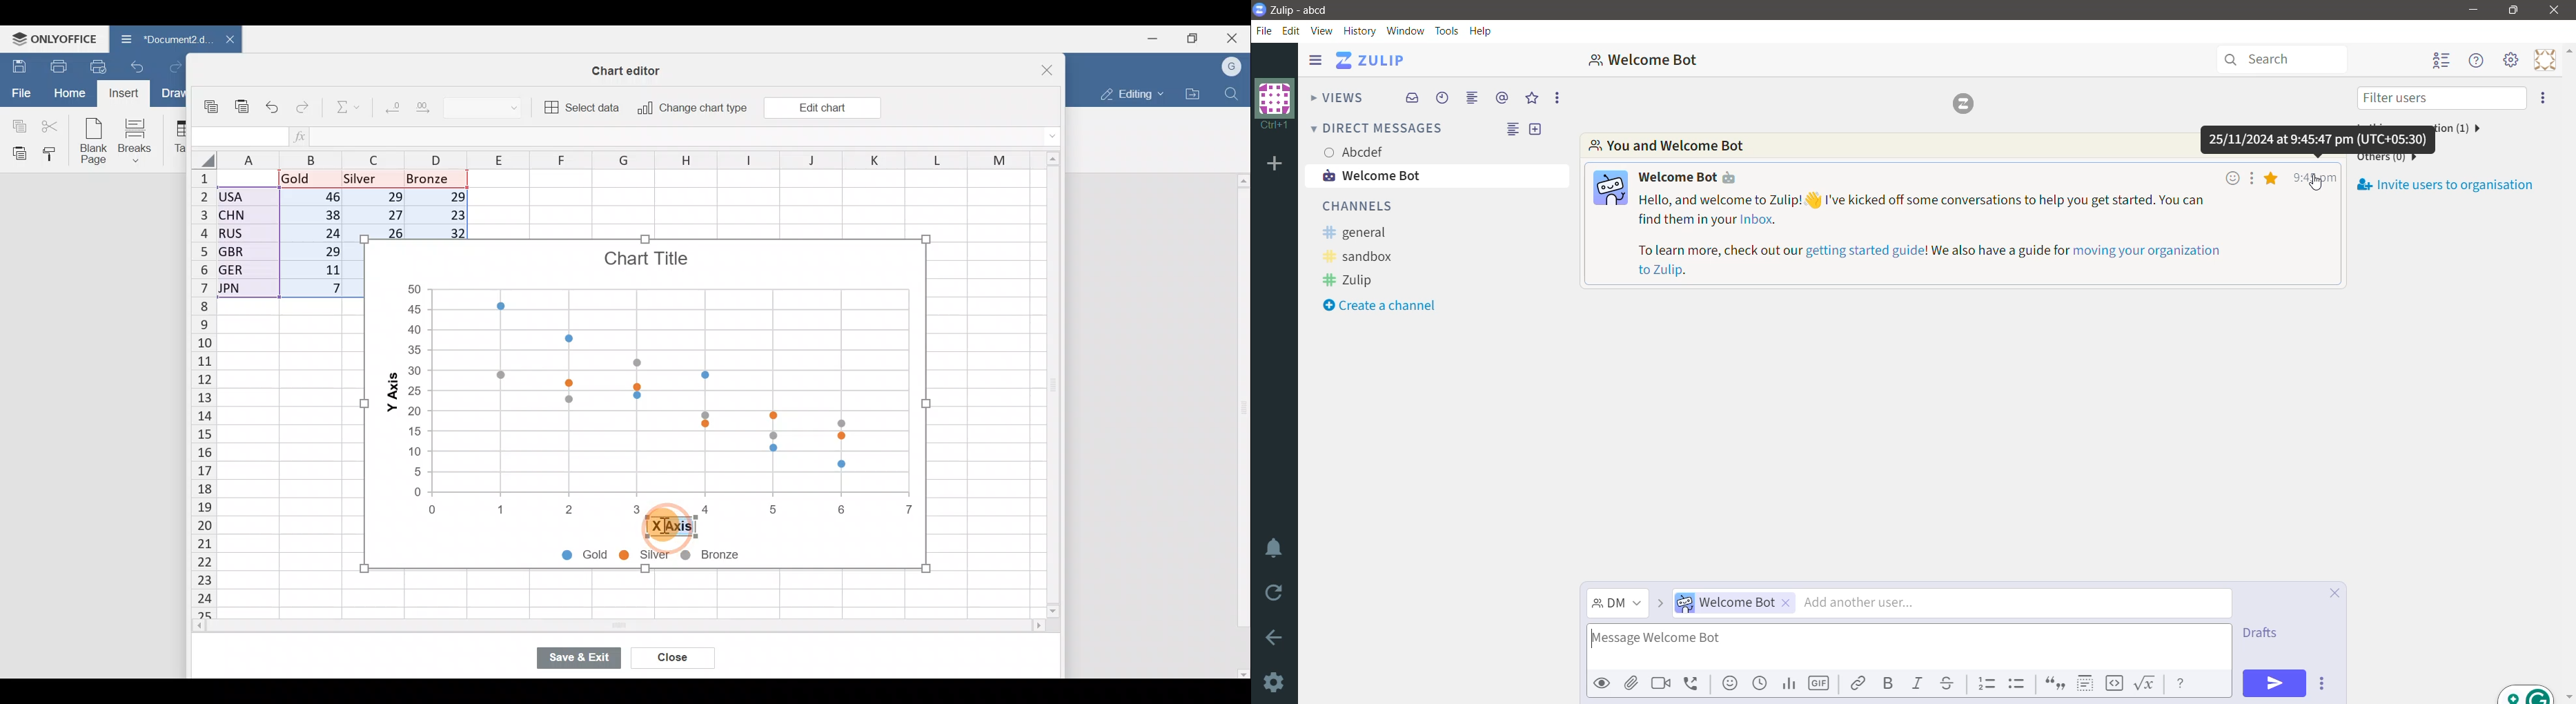 The height and width of the screenshot is (728, 2576). I want to click on Restore Down, so click(2513, 10).